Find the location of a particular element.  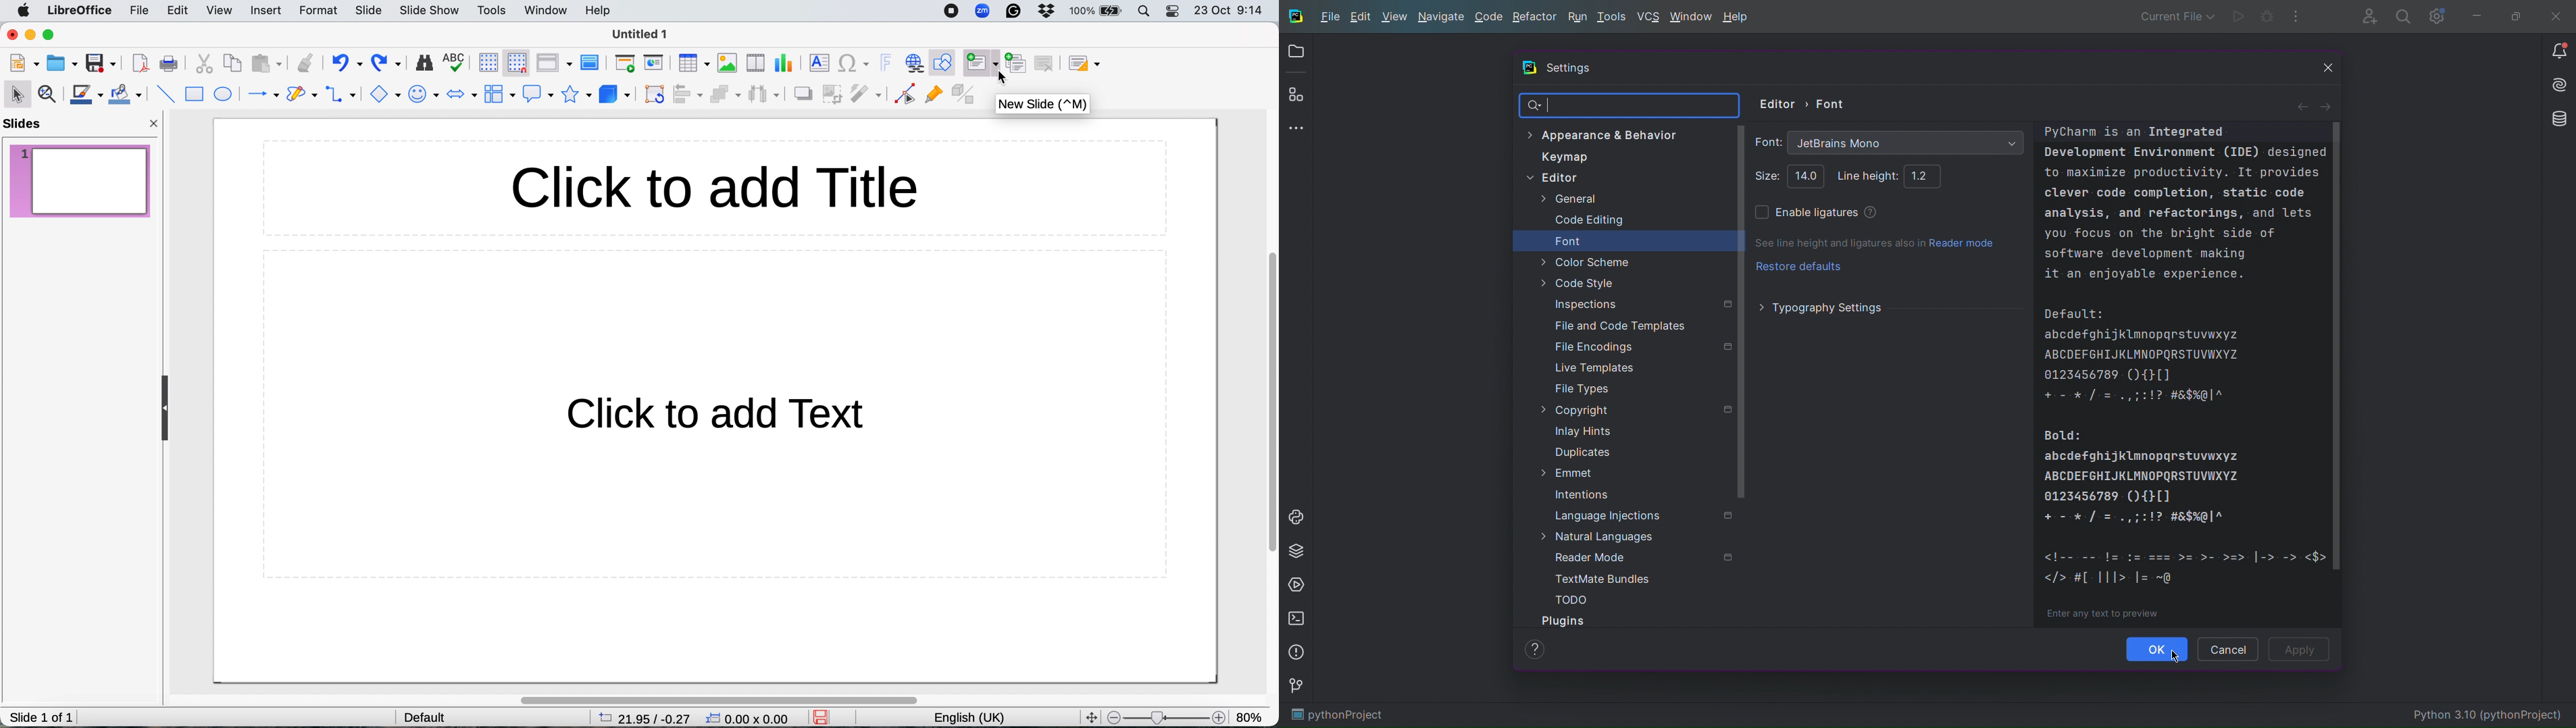

slide layout is located at coordinates (1084, 63).